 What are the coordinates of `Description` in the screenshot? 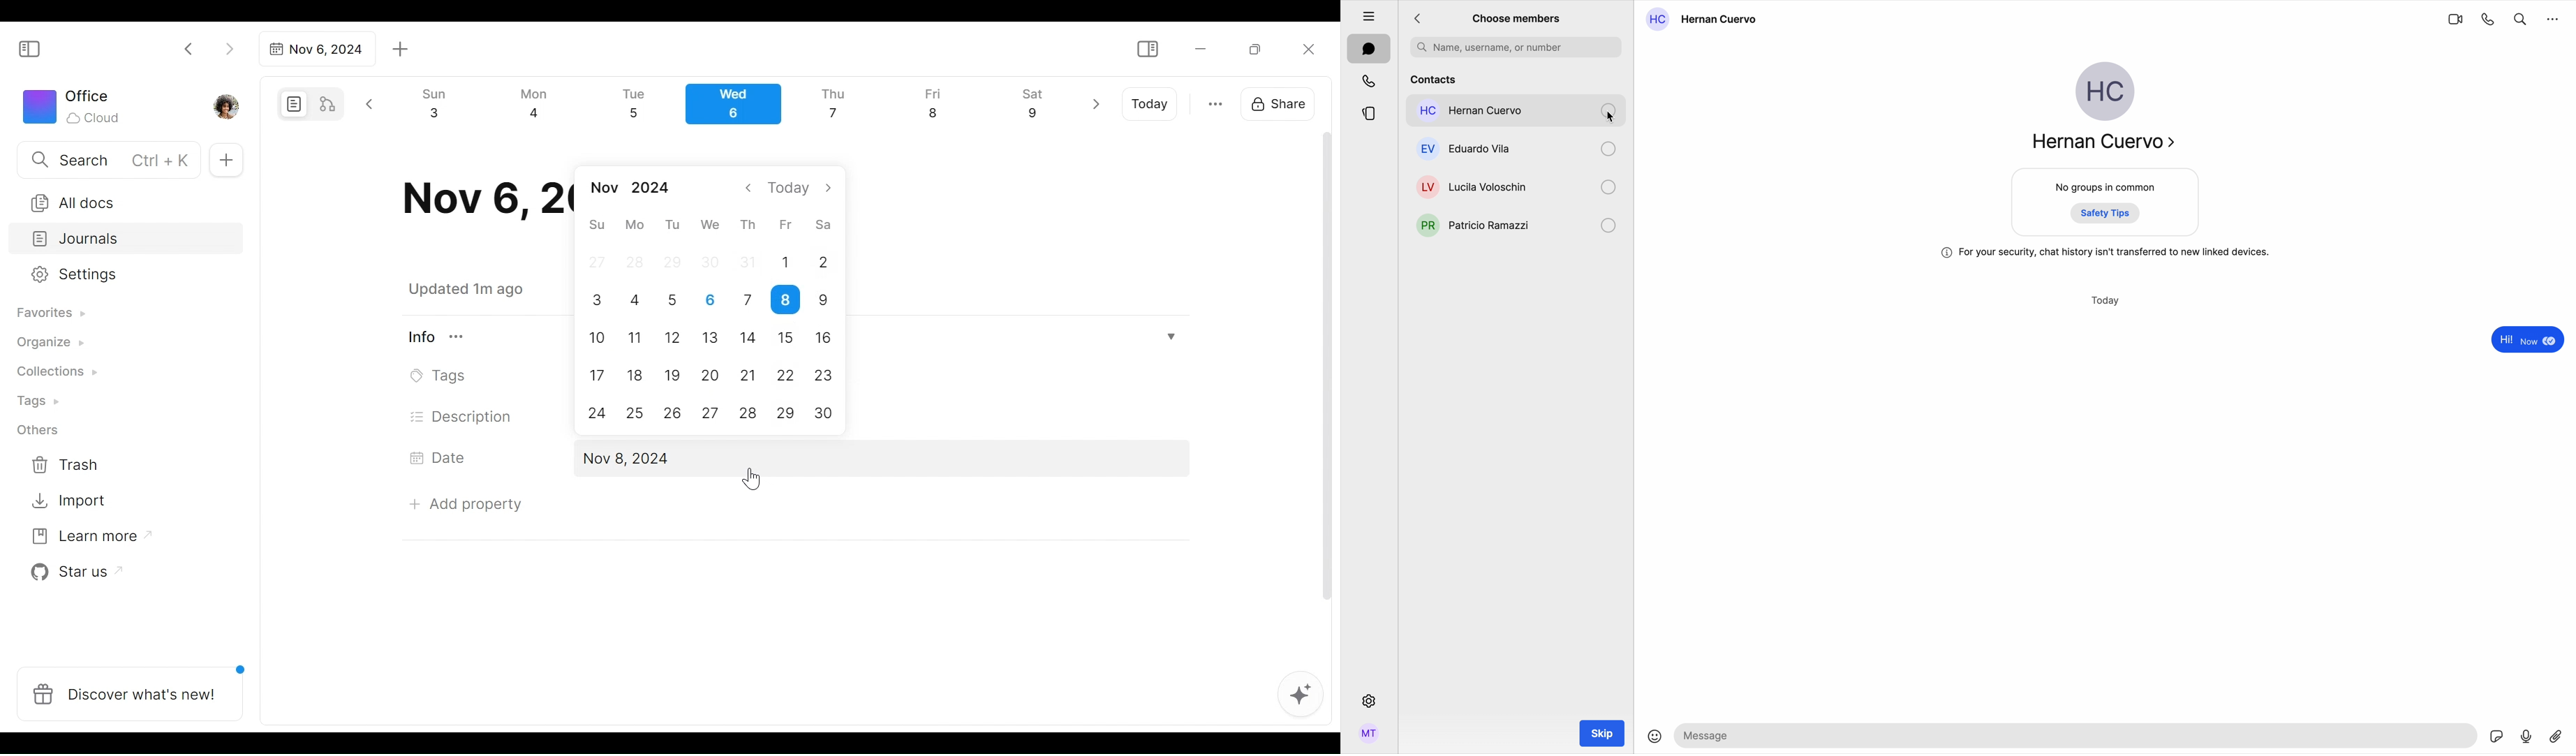 It's located at (462, 417).